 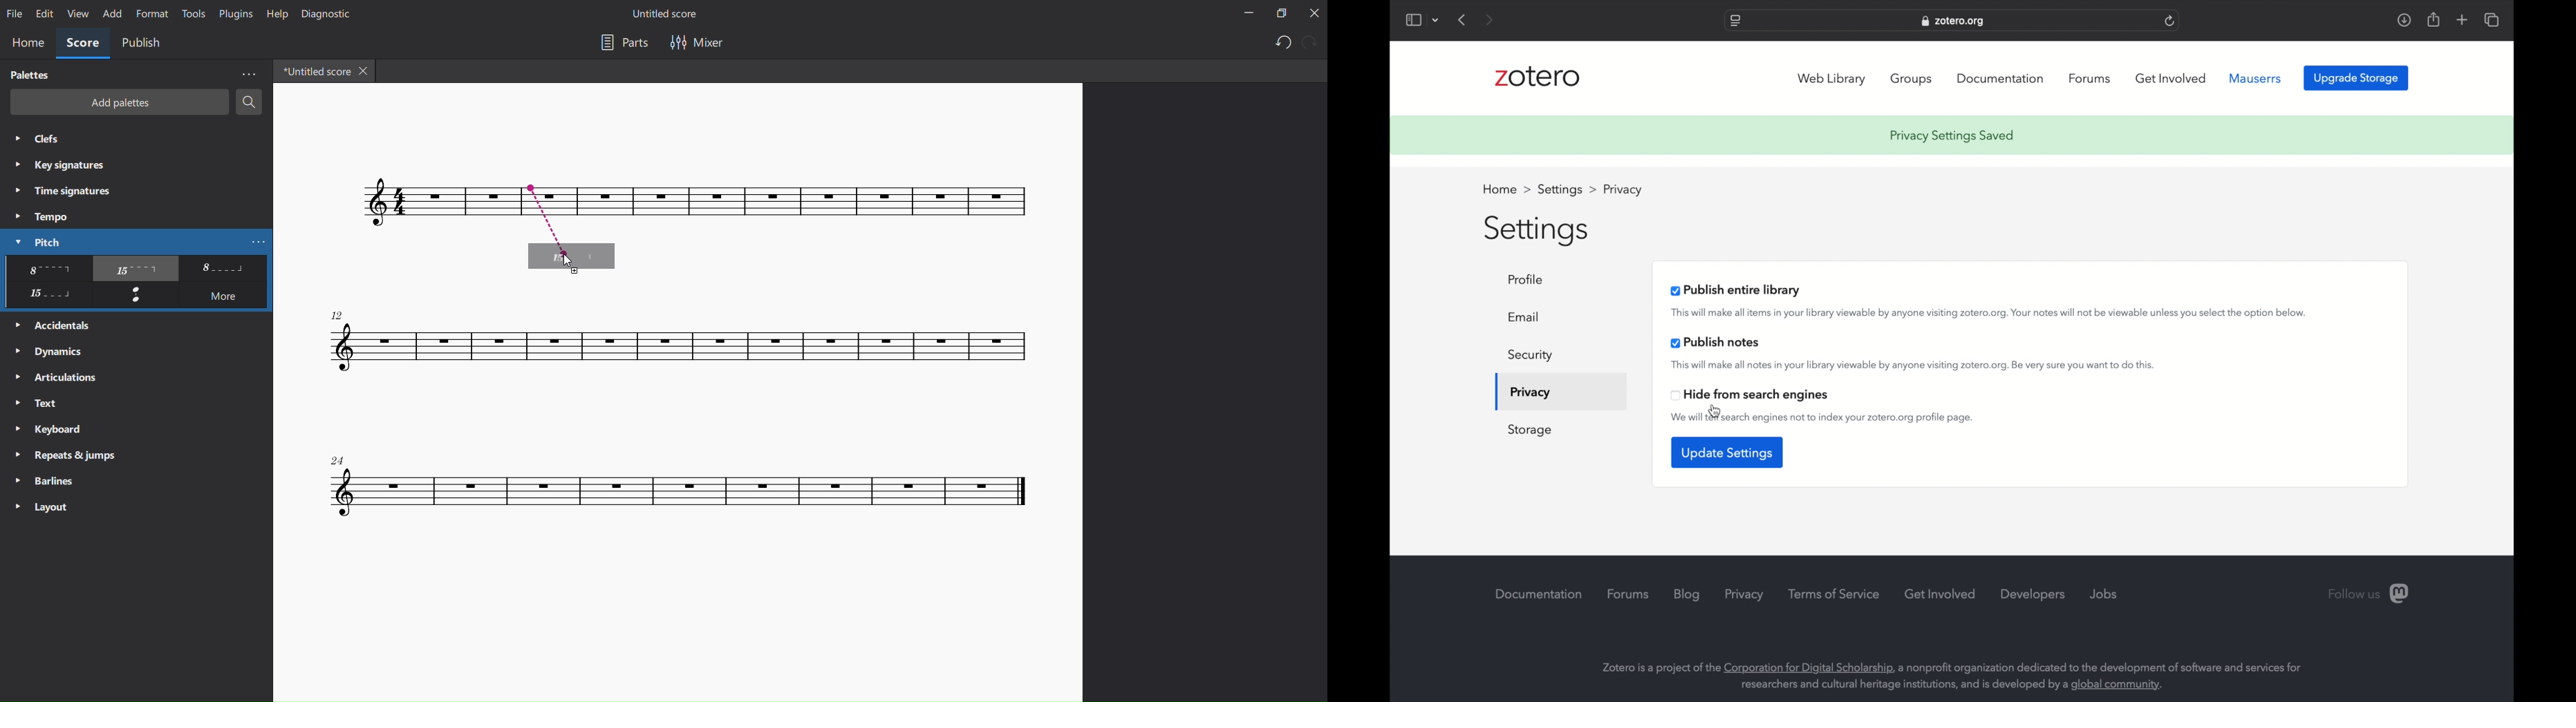 What do you see at coordinates (1941, 592) in the screenshot?
I see `get involved` at bounding box center [1941, 592].